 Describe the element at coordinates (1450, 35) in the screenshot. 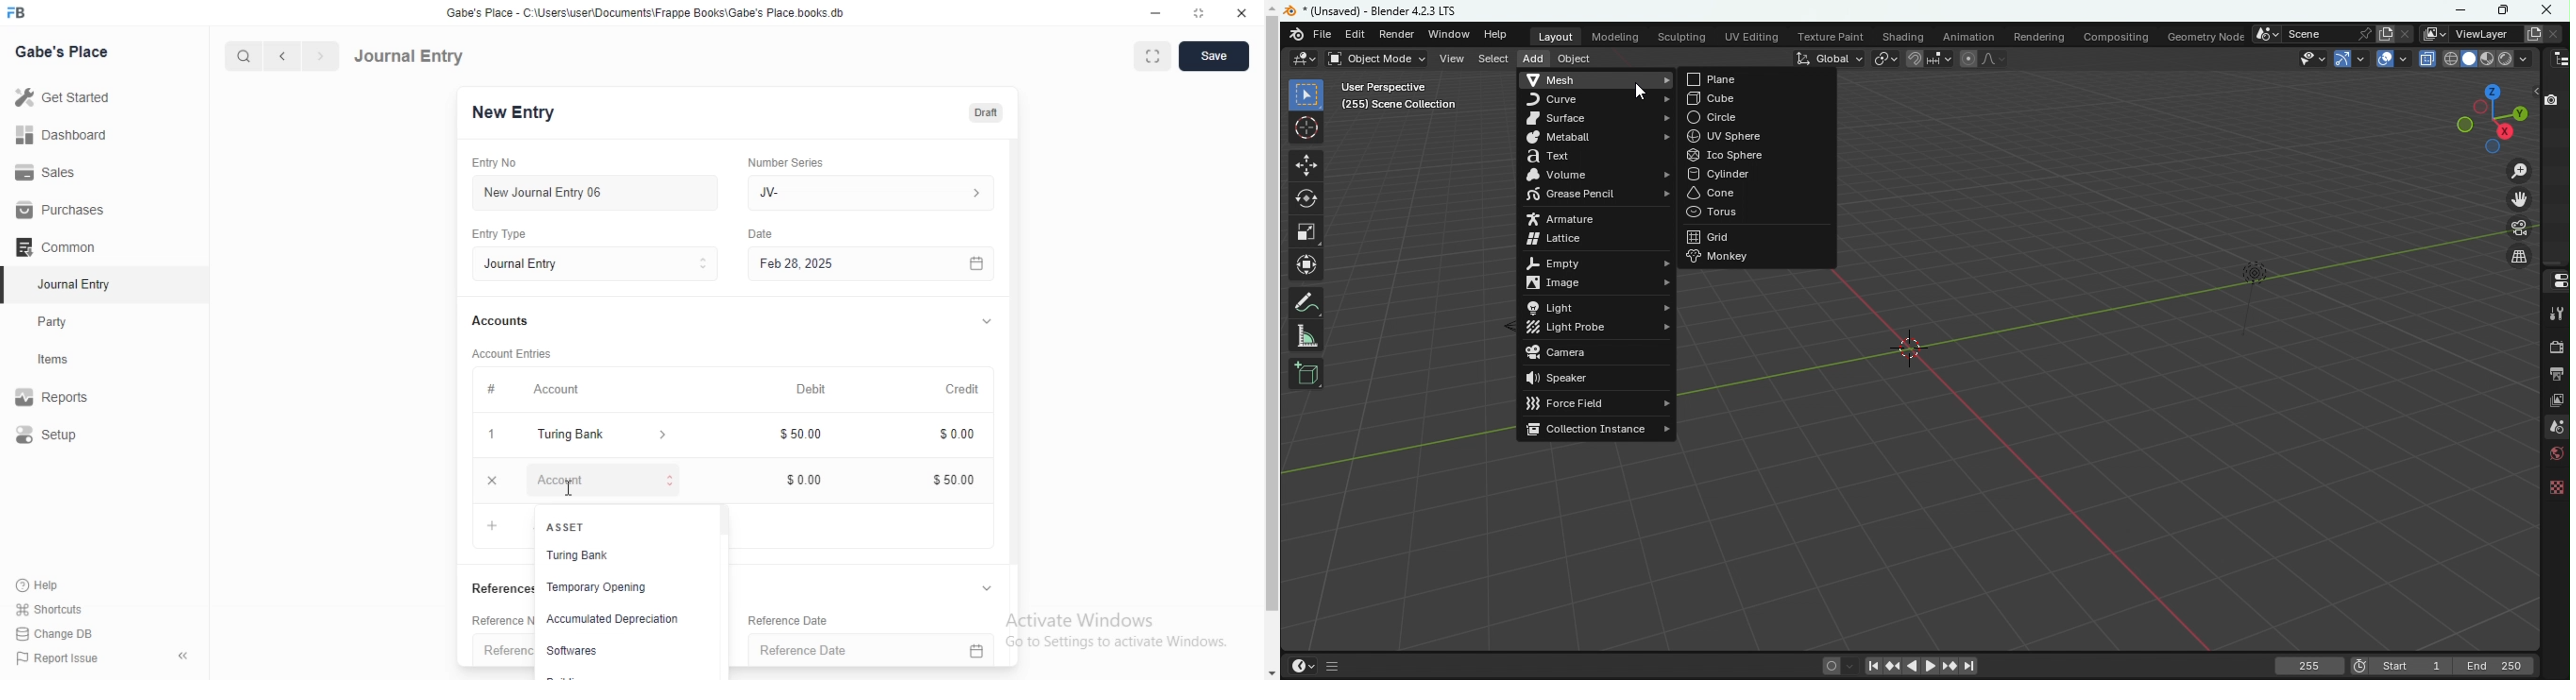

I see `Window` at that location.